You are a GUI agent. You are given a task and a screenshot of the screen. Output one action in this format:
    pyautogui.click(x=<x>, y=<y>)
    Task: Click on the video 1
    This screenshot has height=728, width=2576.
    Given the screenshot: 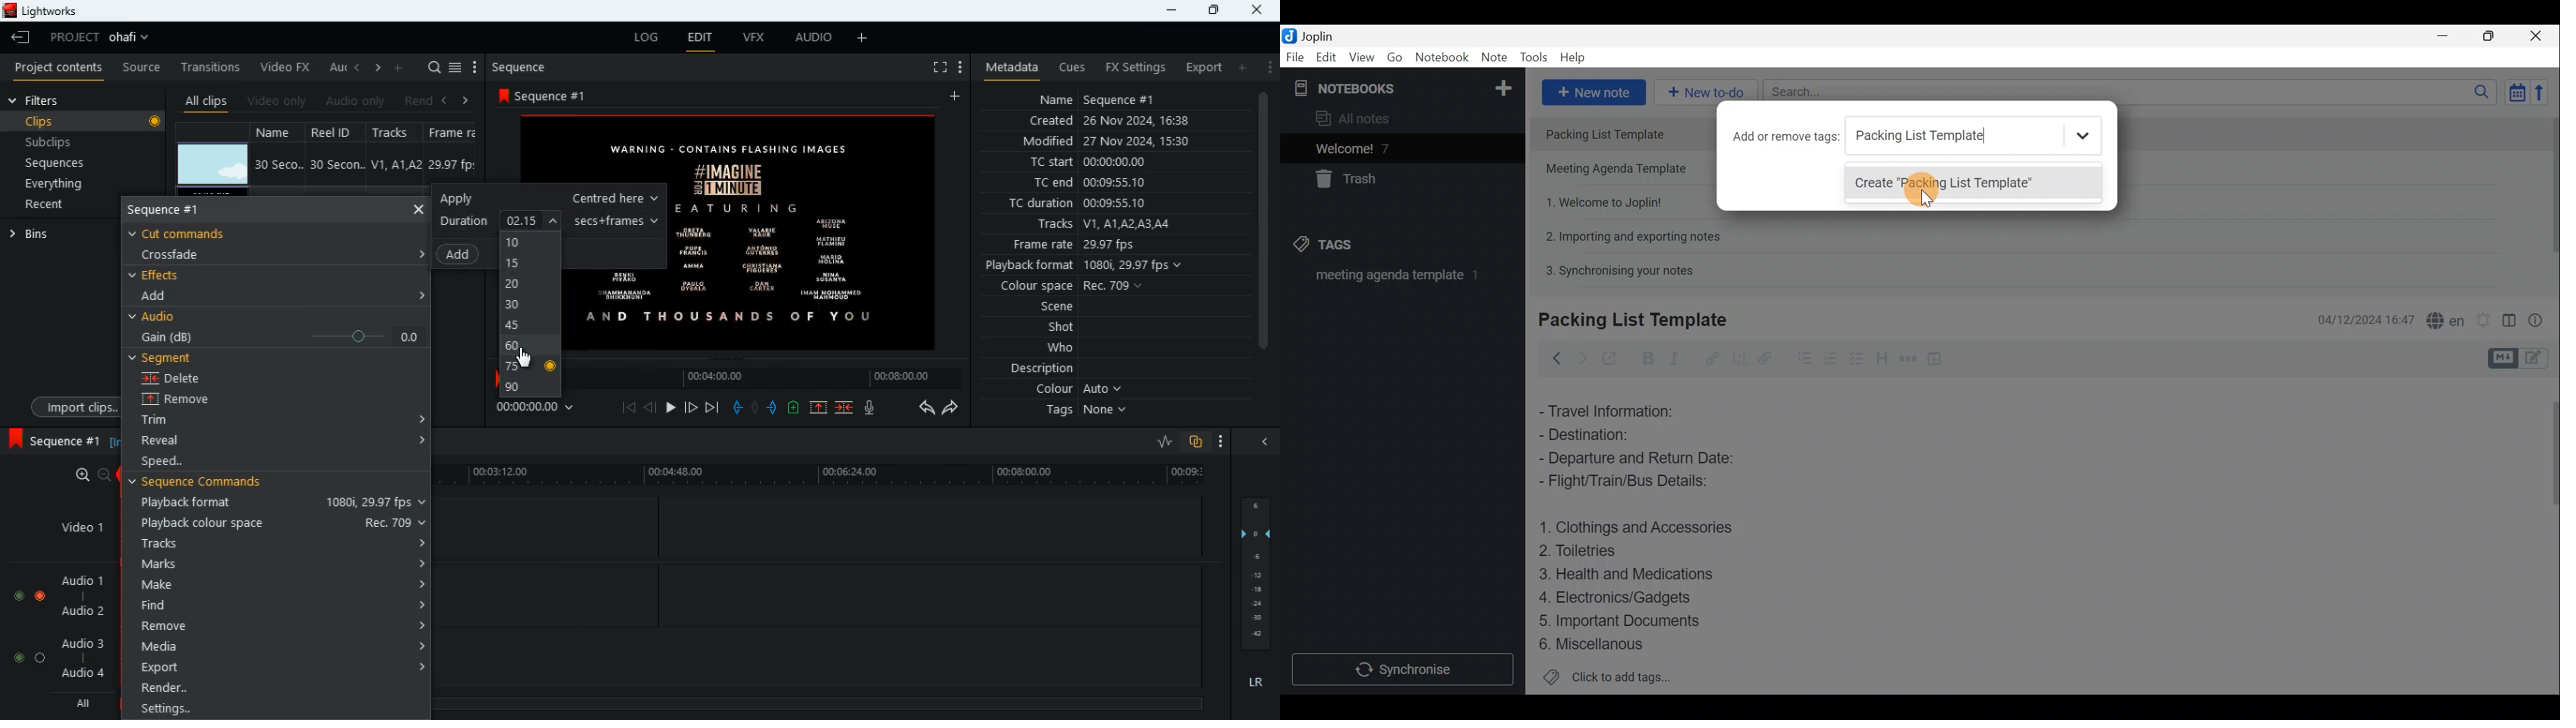 What is the action you would take?
    pyautogui.click(x=74, y=526)
    